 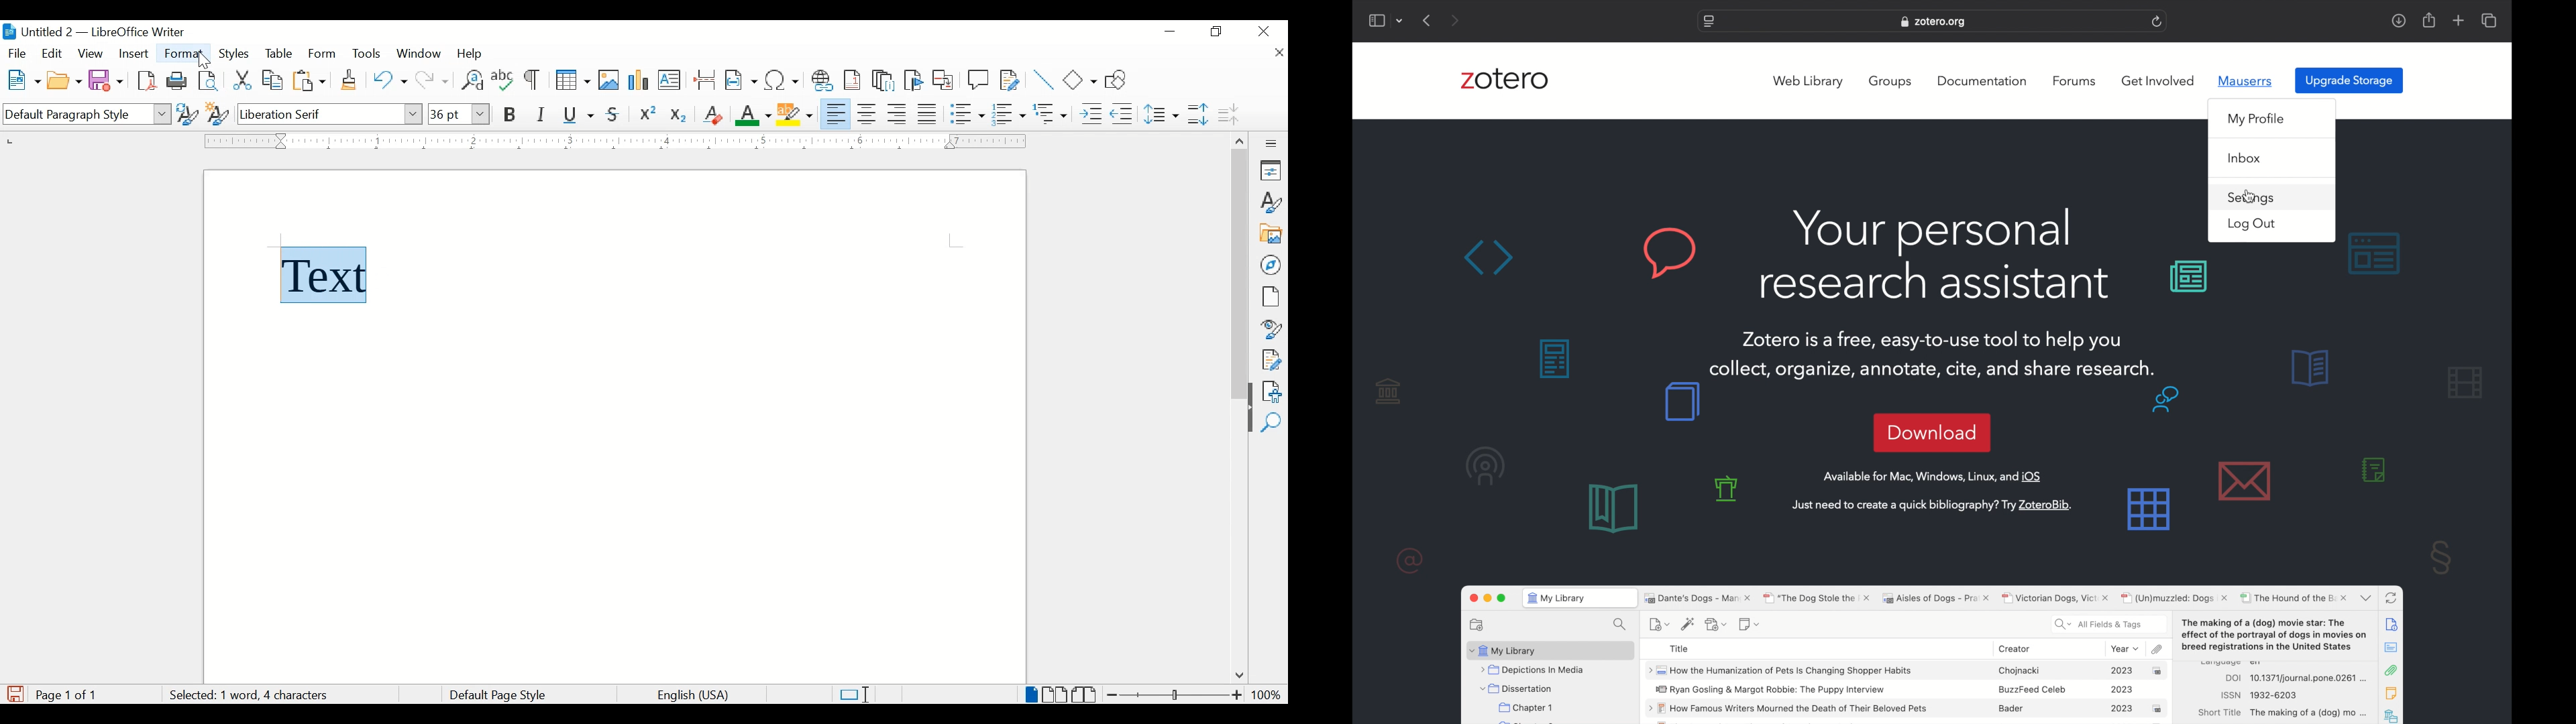 What do you see at coordinates (1933, 21) in the screenshot?
I see `website address` at bounding box center [1933, 21].